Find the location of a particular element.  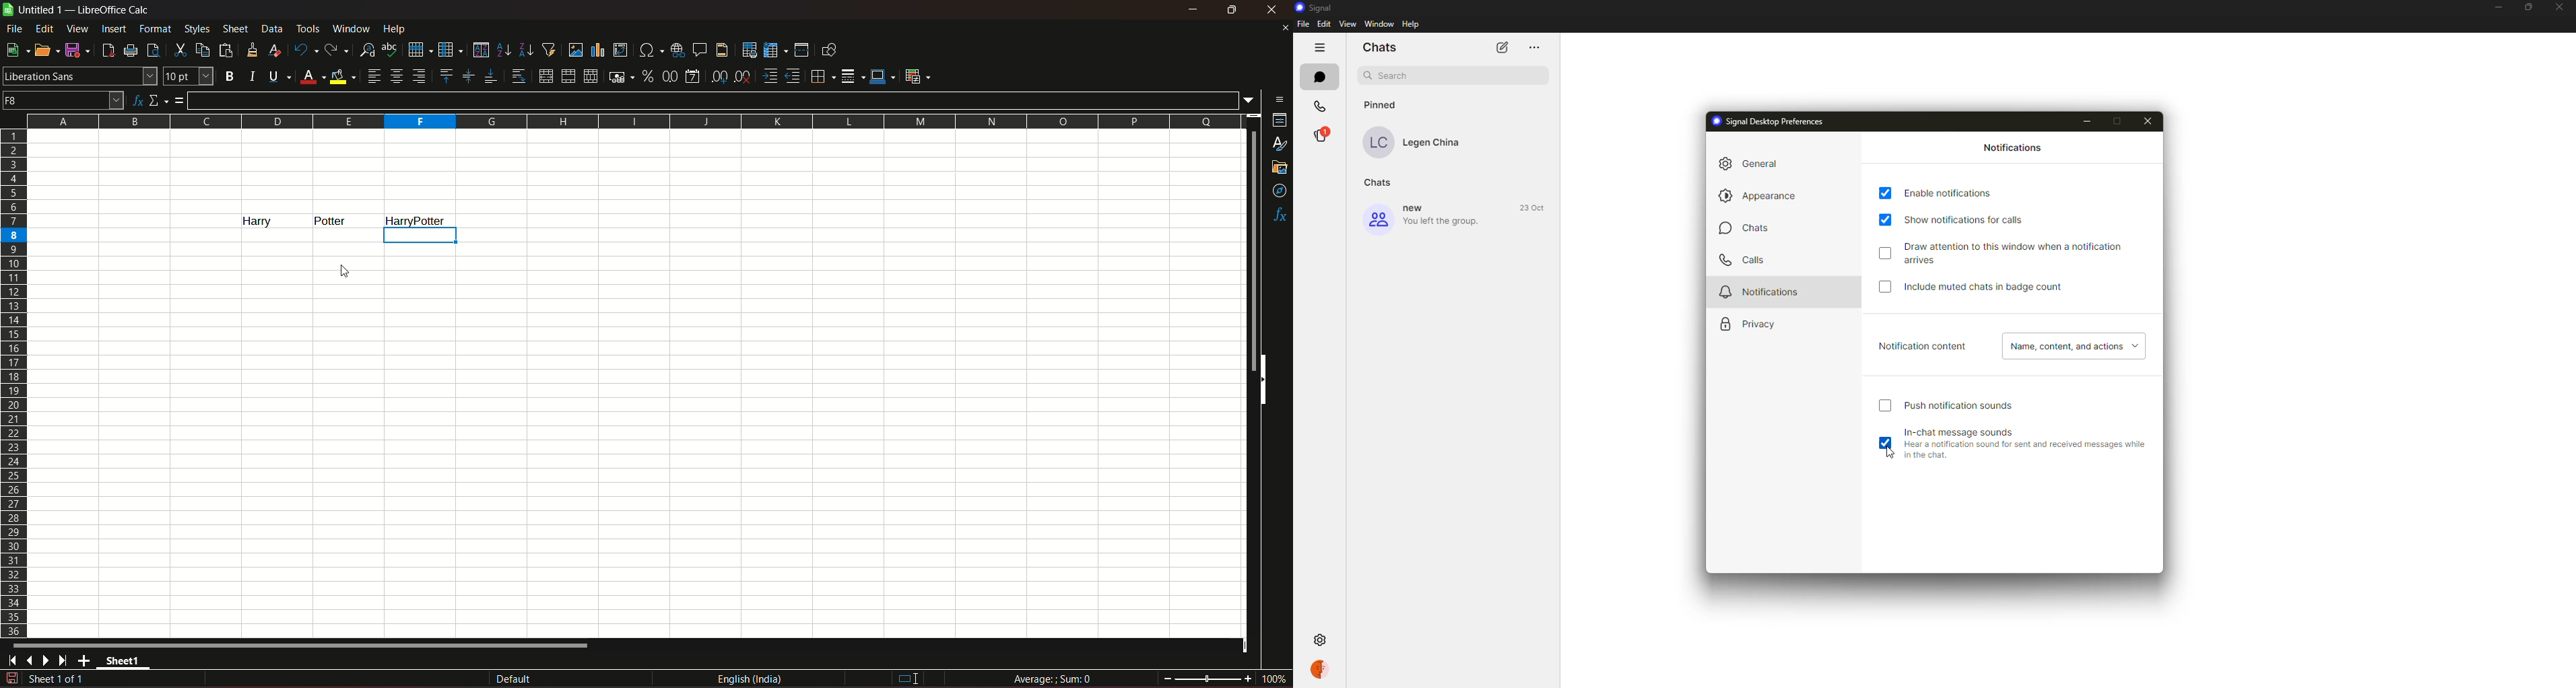

styles is located at coordinates (1281, 145).